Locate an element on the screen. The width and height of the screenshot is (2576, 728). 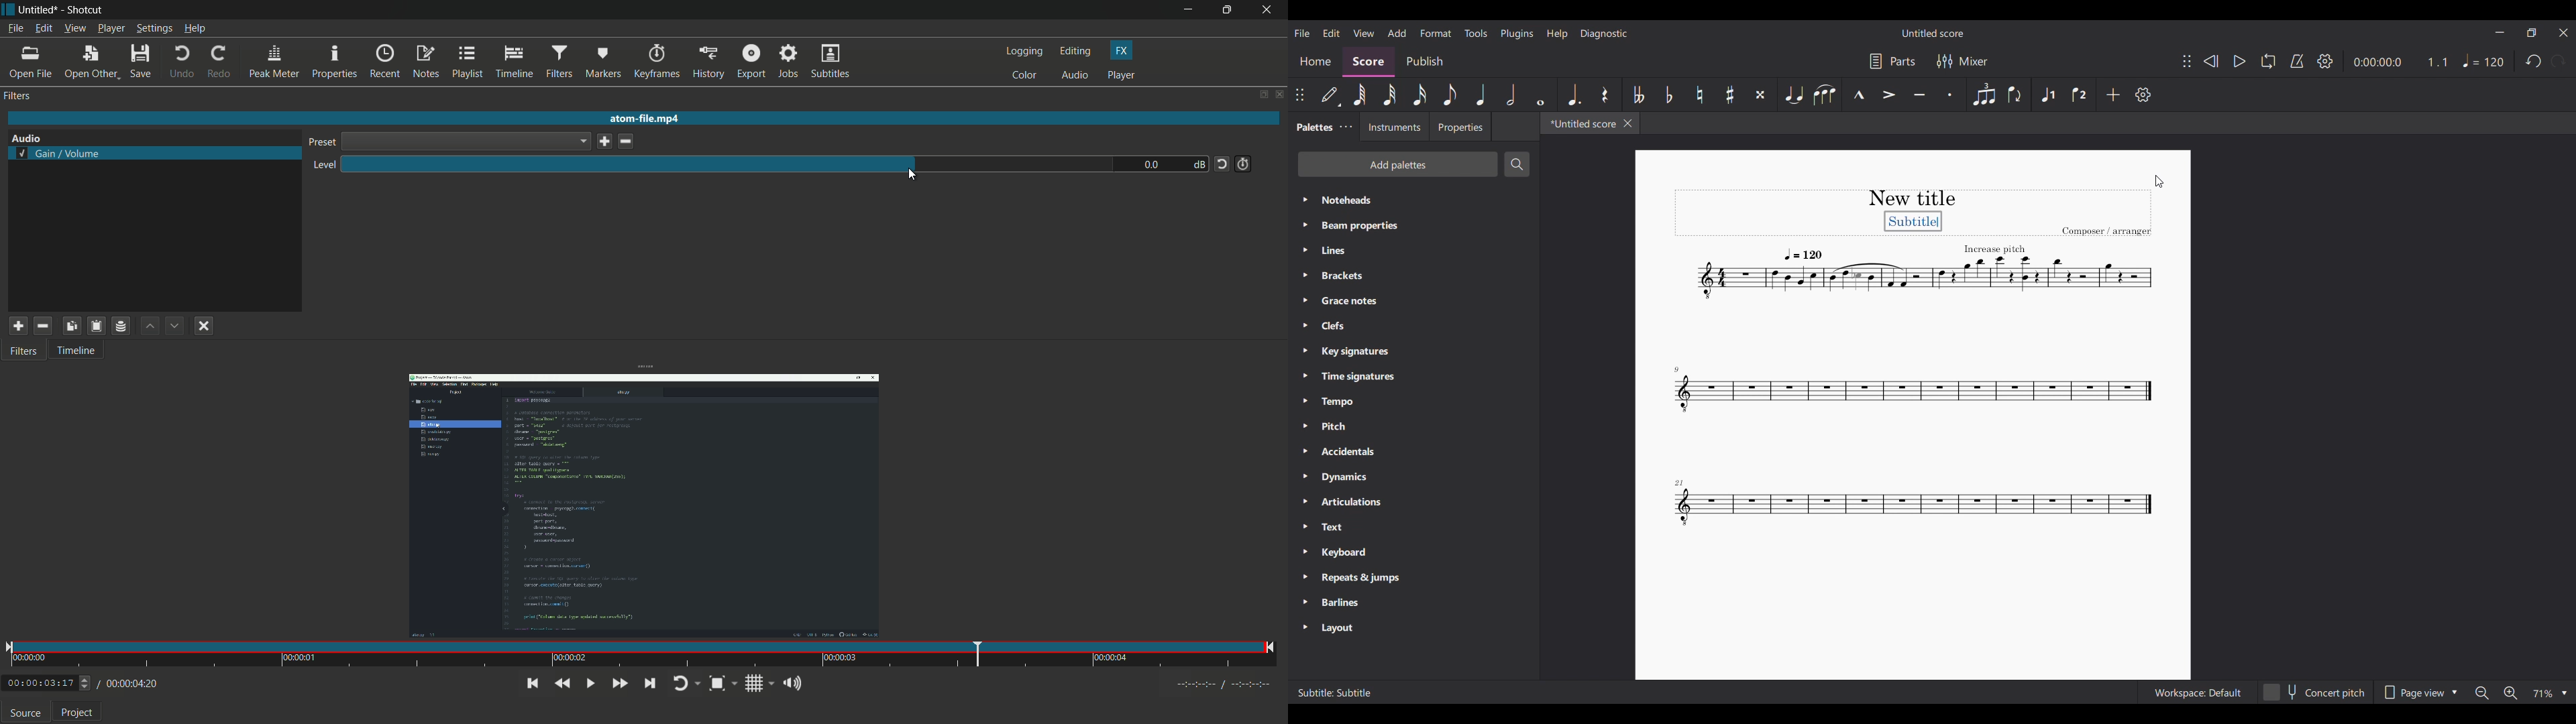
Zoom options is located at coordinates (2549, 692).